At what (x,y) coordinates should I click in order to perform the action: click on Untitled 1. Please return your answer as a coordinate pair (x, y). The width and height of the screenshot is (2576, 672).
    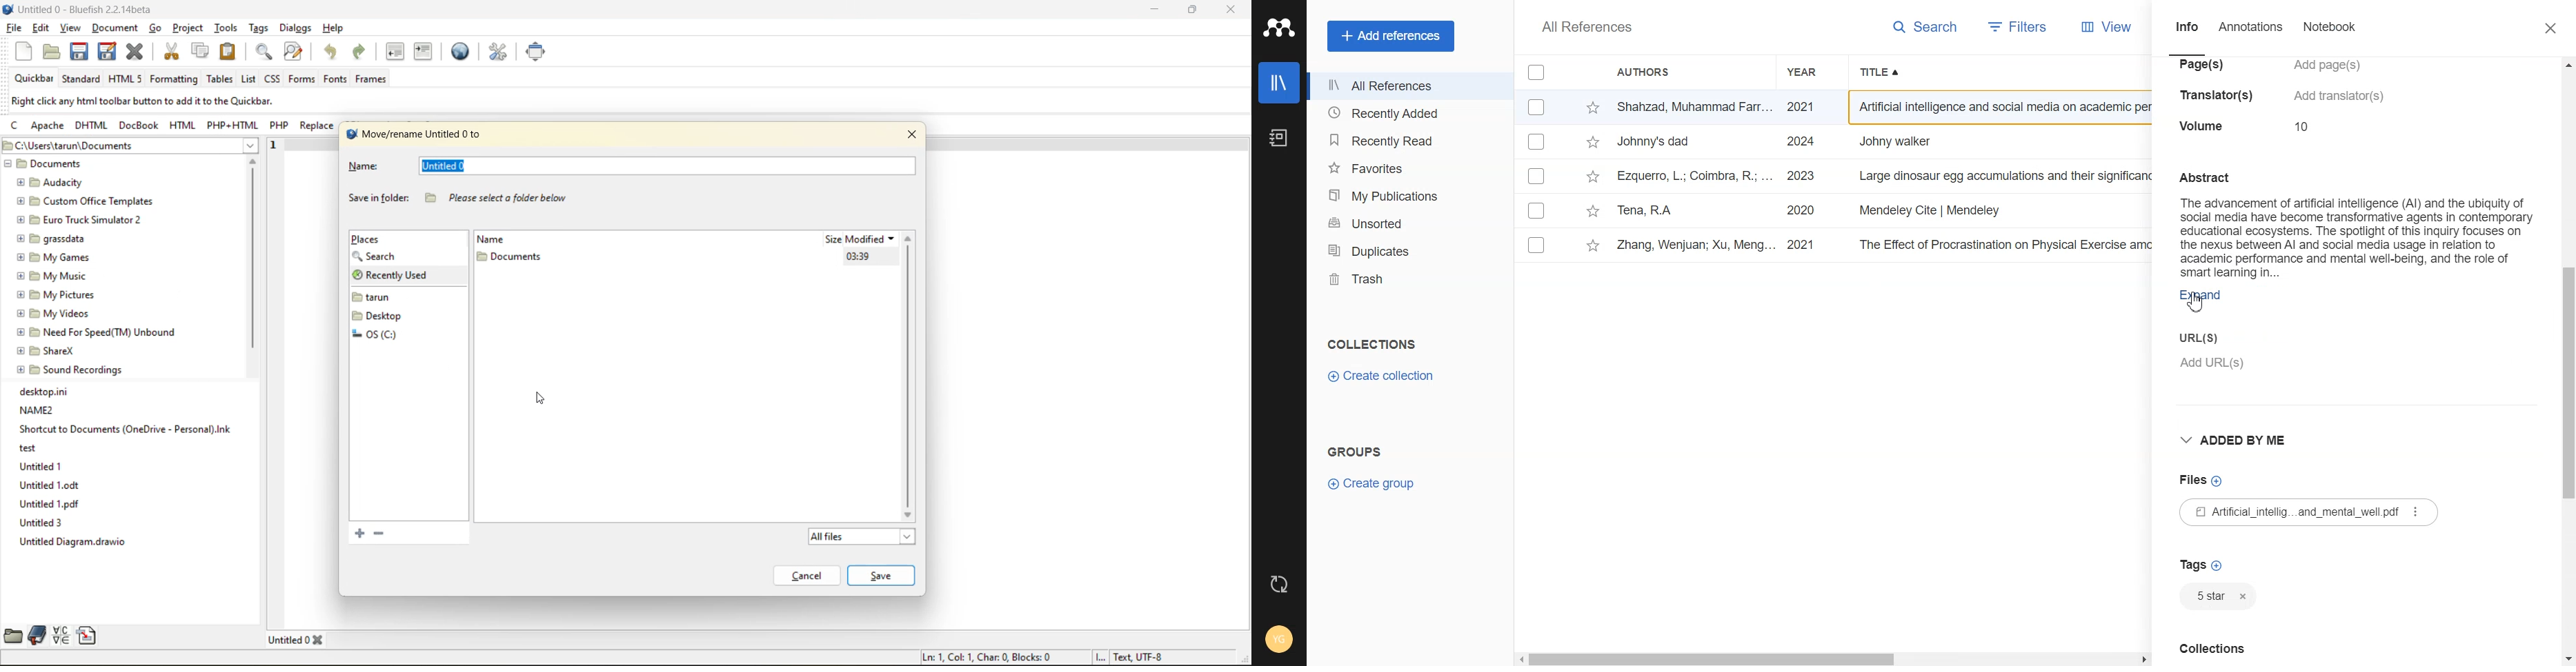
    Looking at the image, I should click on (42, 466).